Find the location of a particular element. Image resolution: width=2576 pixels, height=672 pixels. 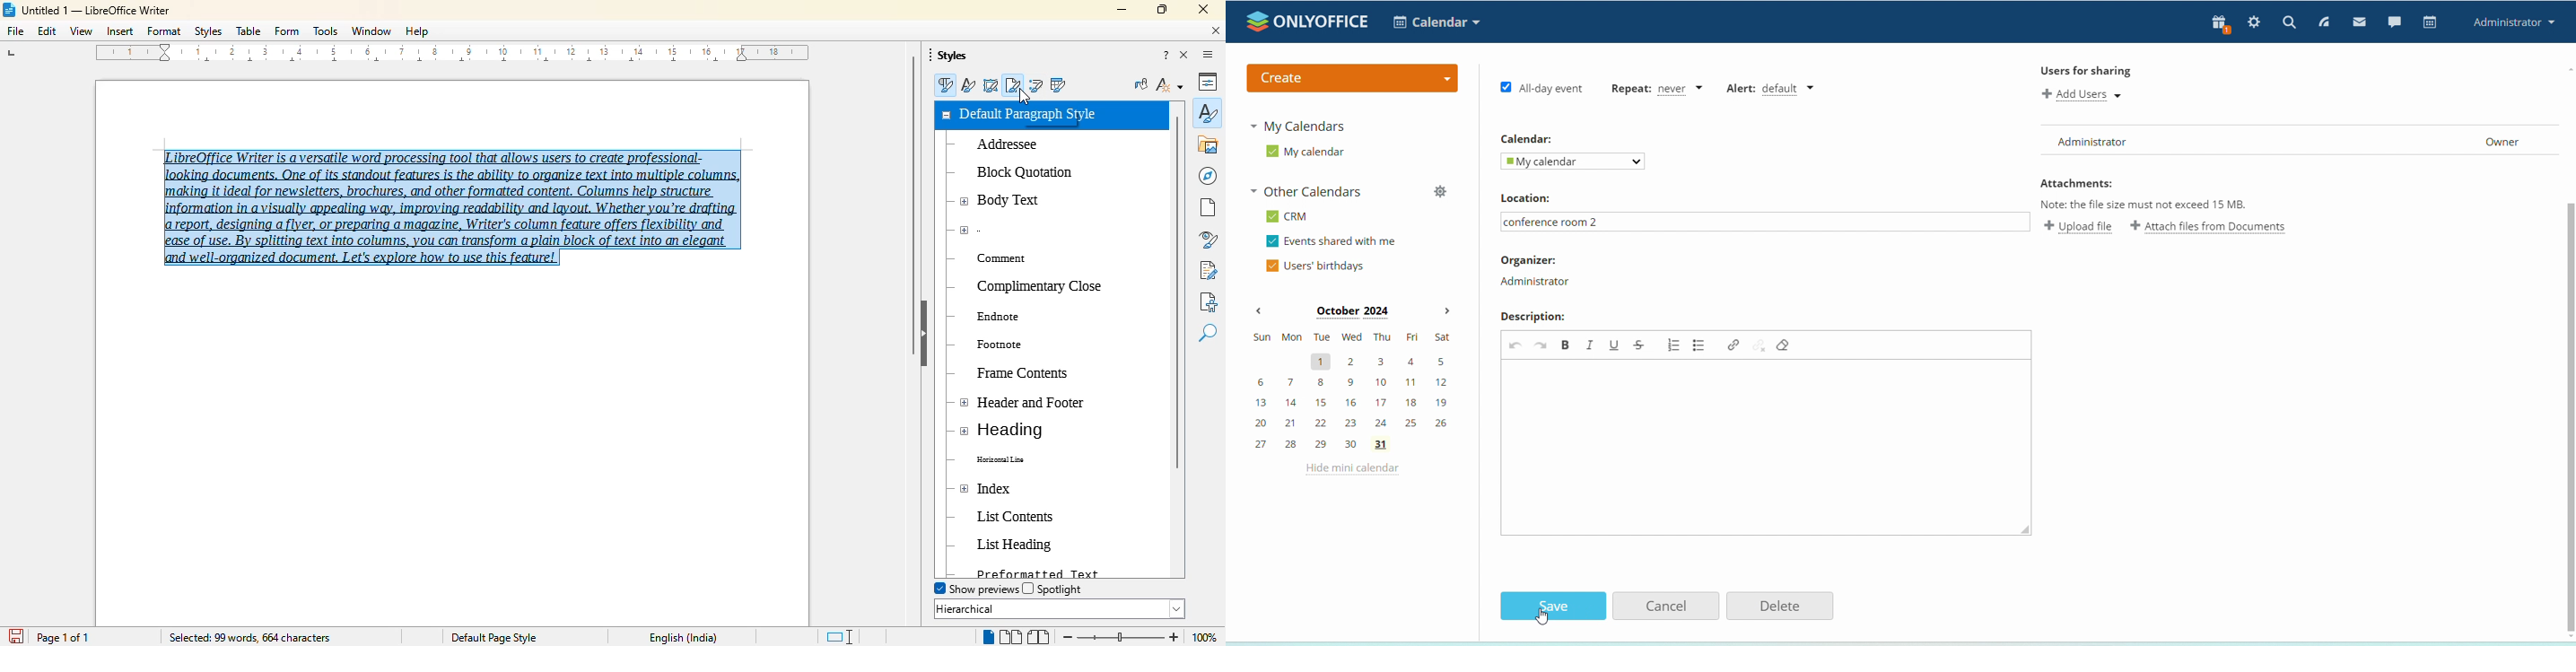

form is located at coordinates (287, 31).